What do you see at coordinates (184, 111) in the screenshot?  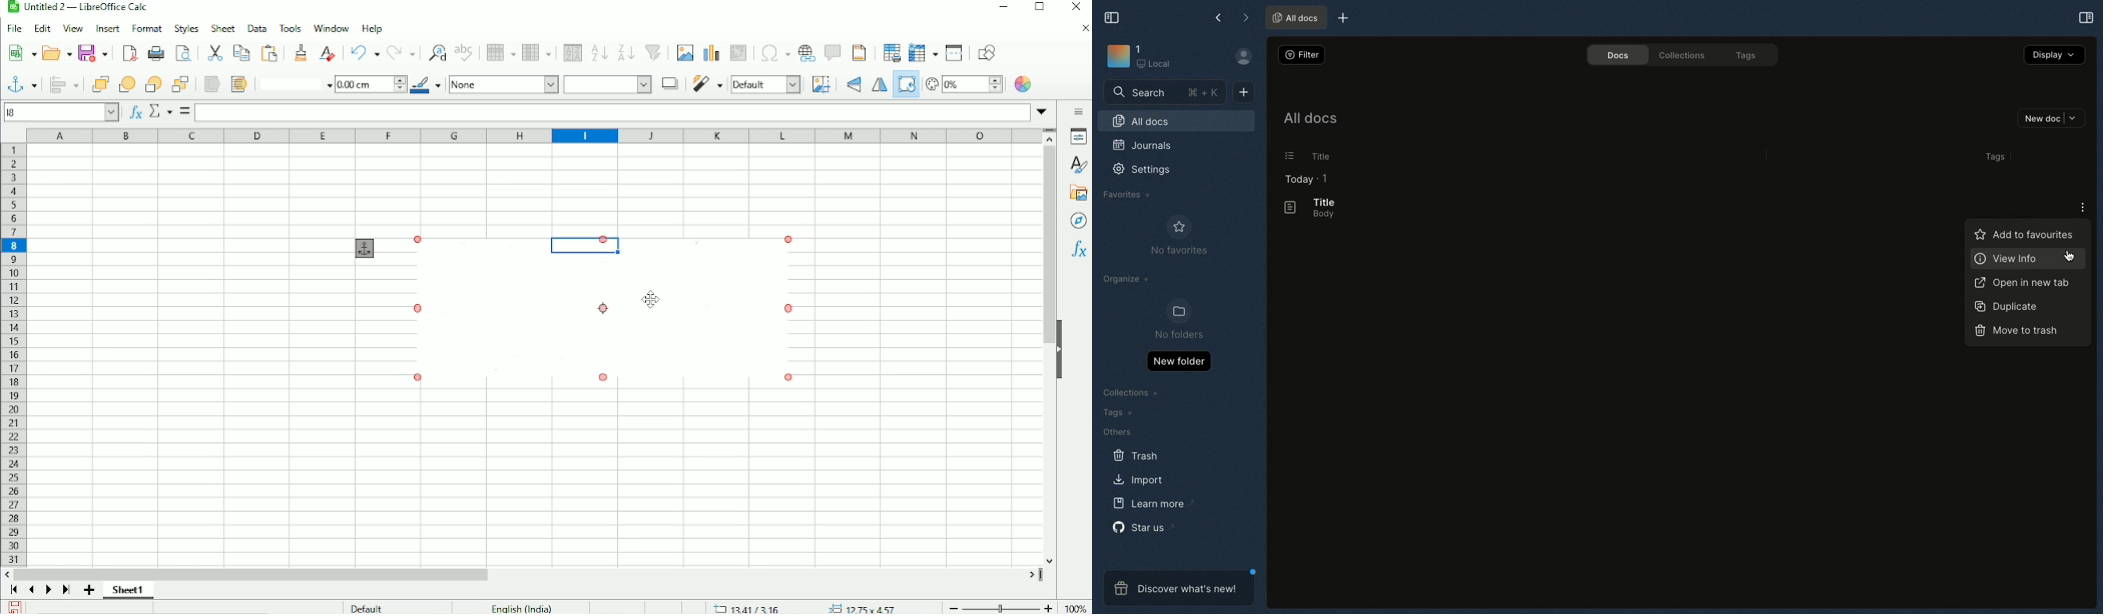 I see `Formula` at bounding box center [184, 111].